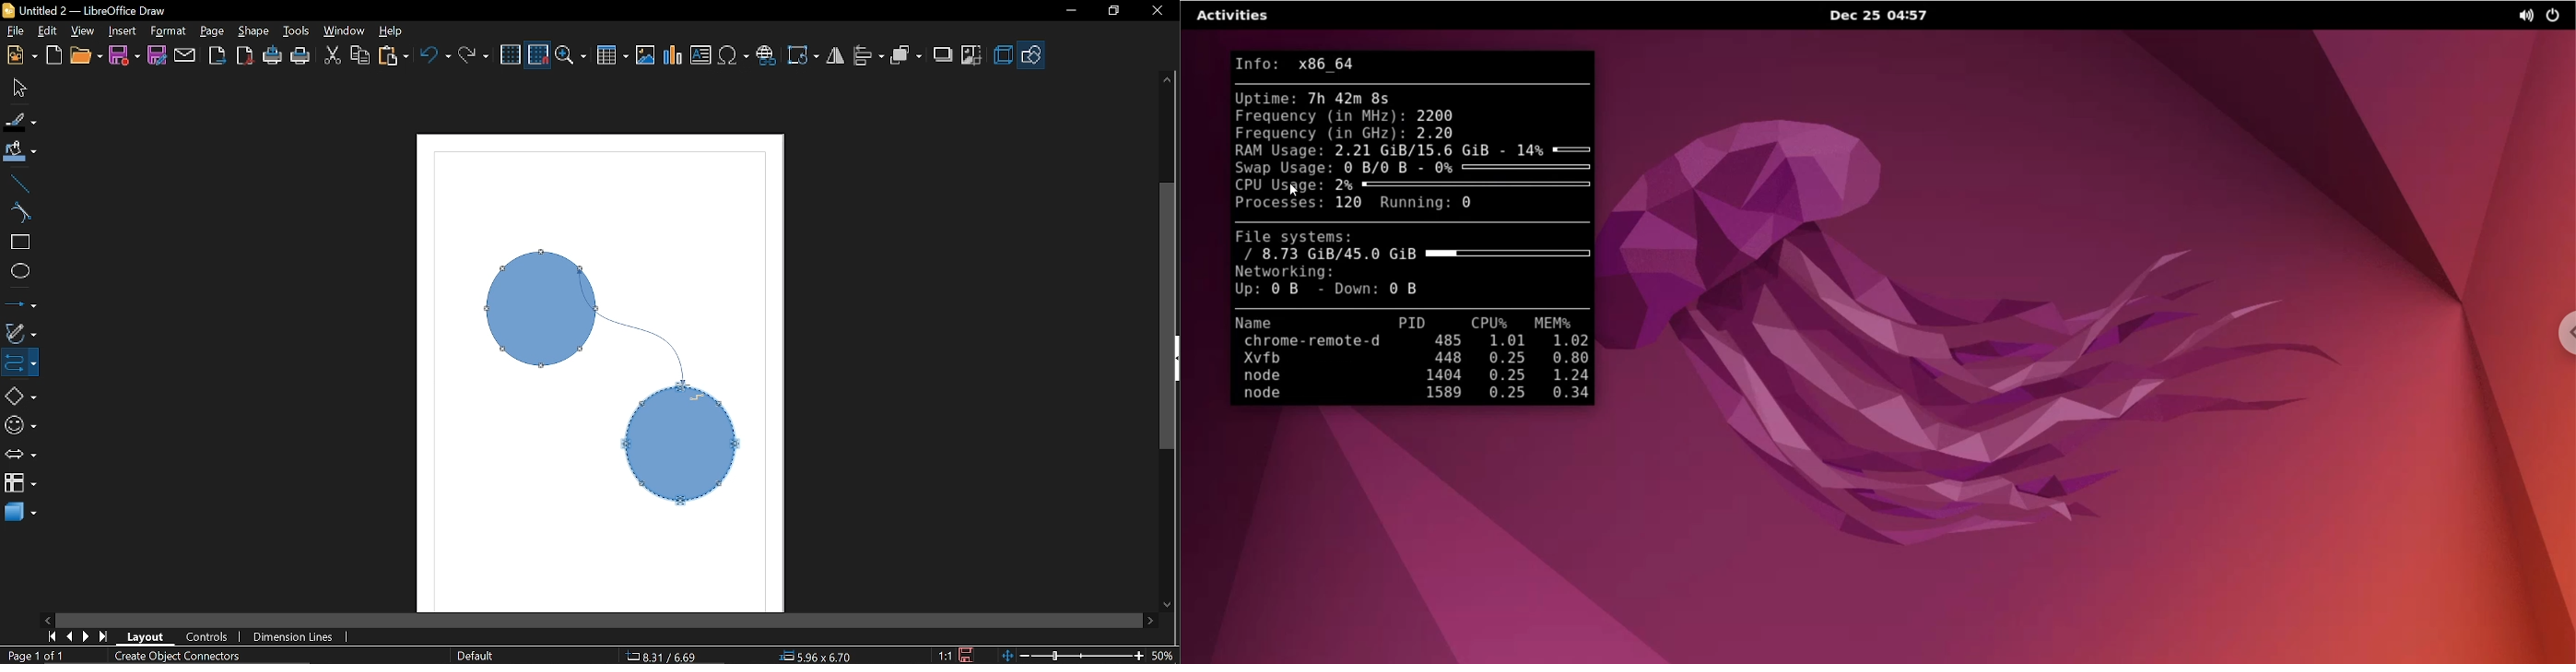  Describe the element at coordinates (645, 55) in the screenshot. I see `Insert image` at that location.